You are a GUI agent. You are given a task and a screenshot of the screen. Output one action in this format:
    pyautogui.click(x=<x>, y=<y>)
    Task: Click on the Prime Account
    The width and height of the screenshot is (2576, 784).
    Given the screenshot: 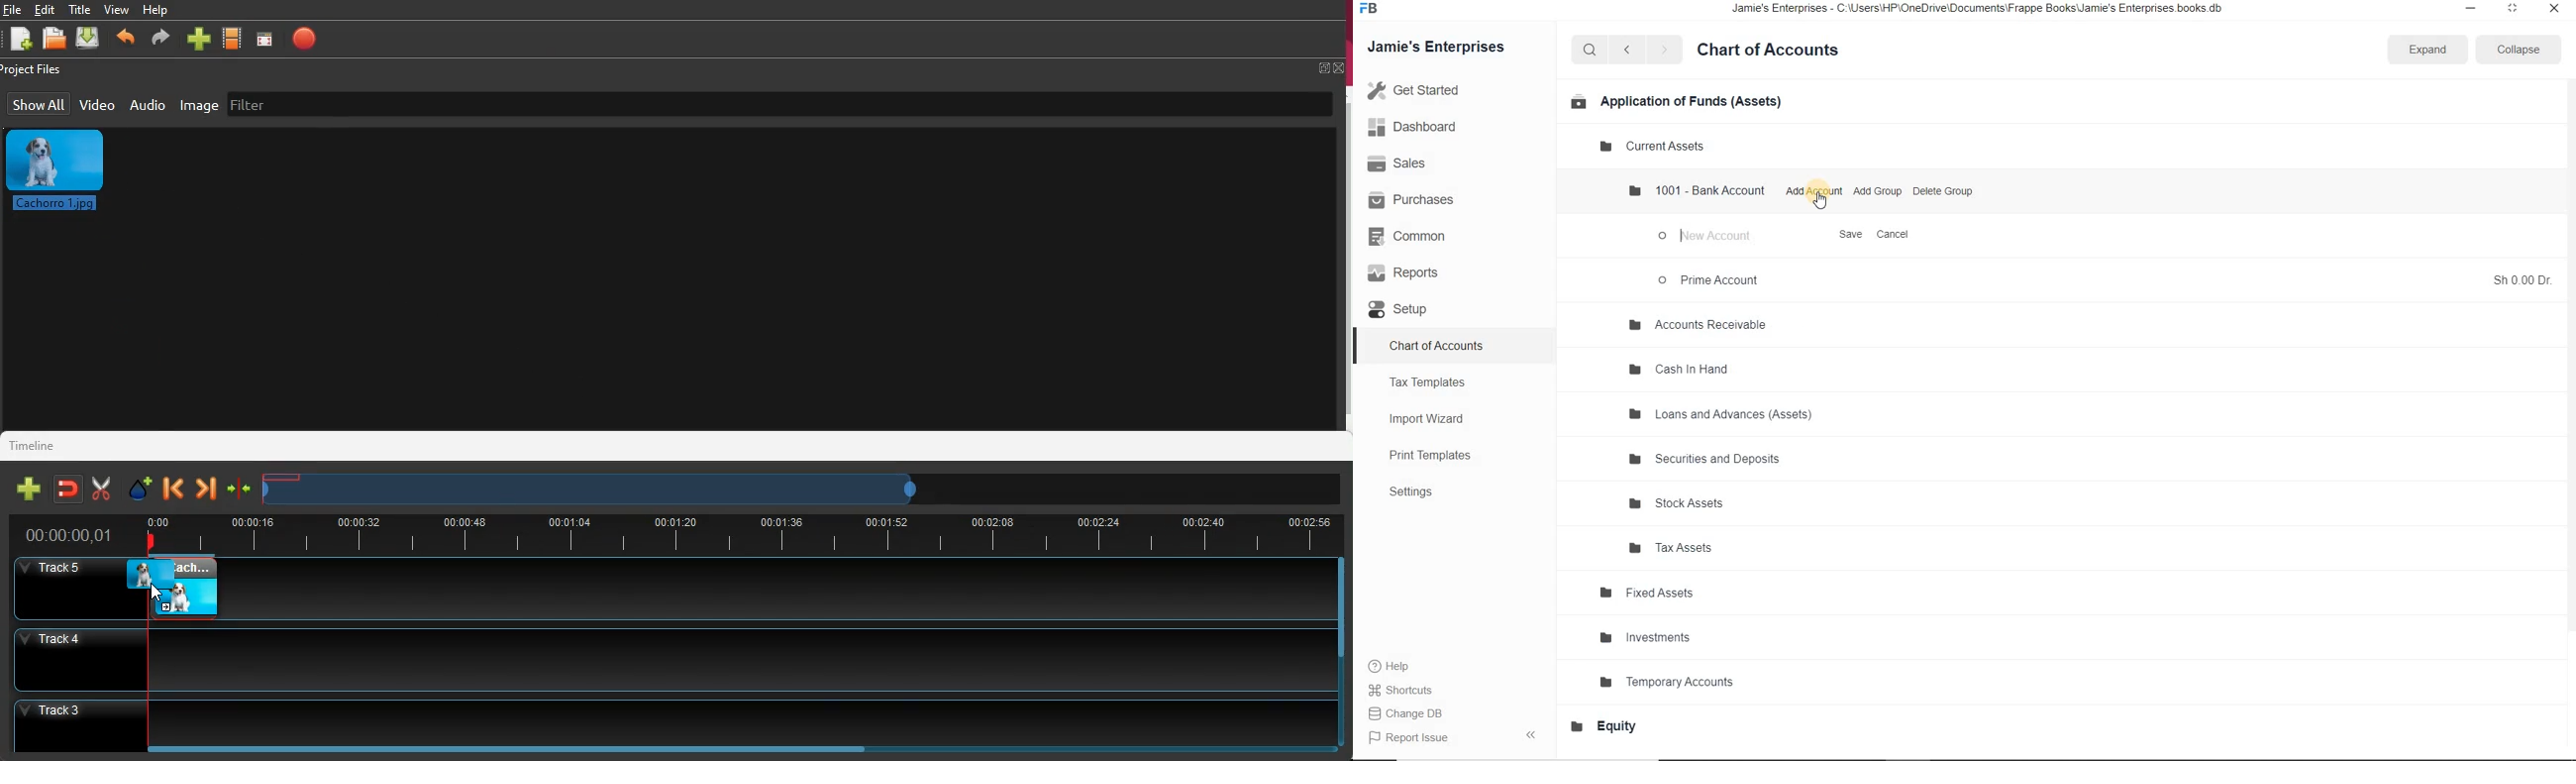 What is the action you would take?
    pyautogui.click(x=1711, y=279)
    